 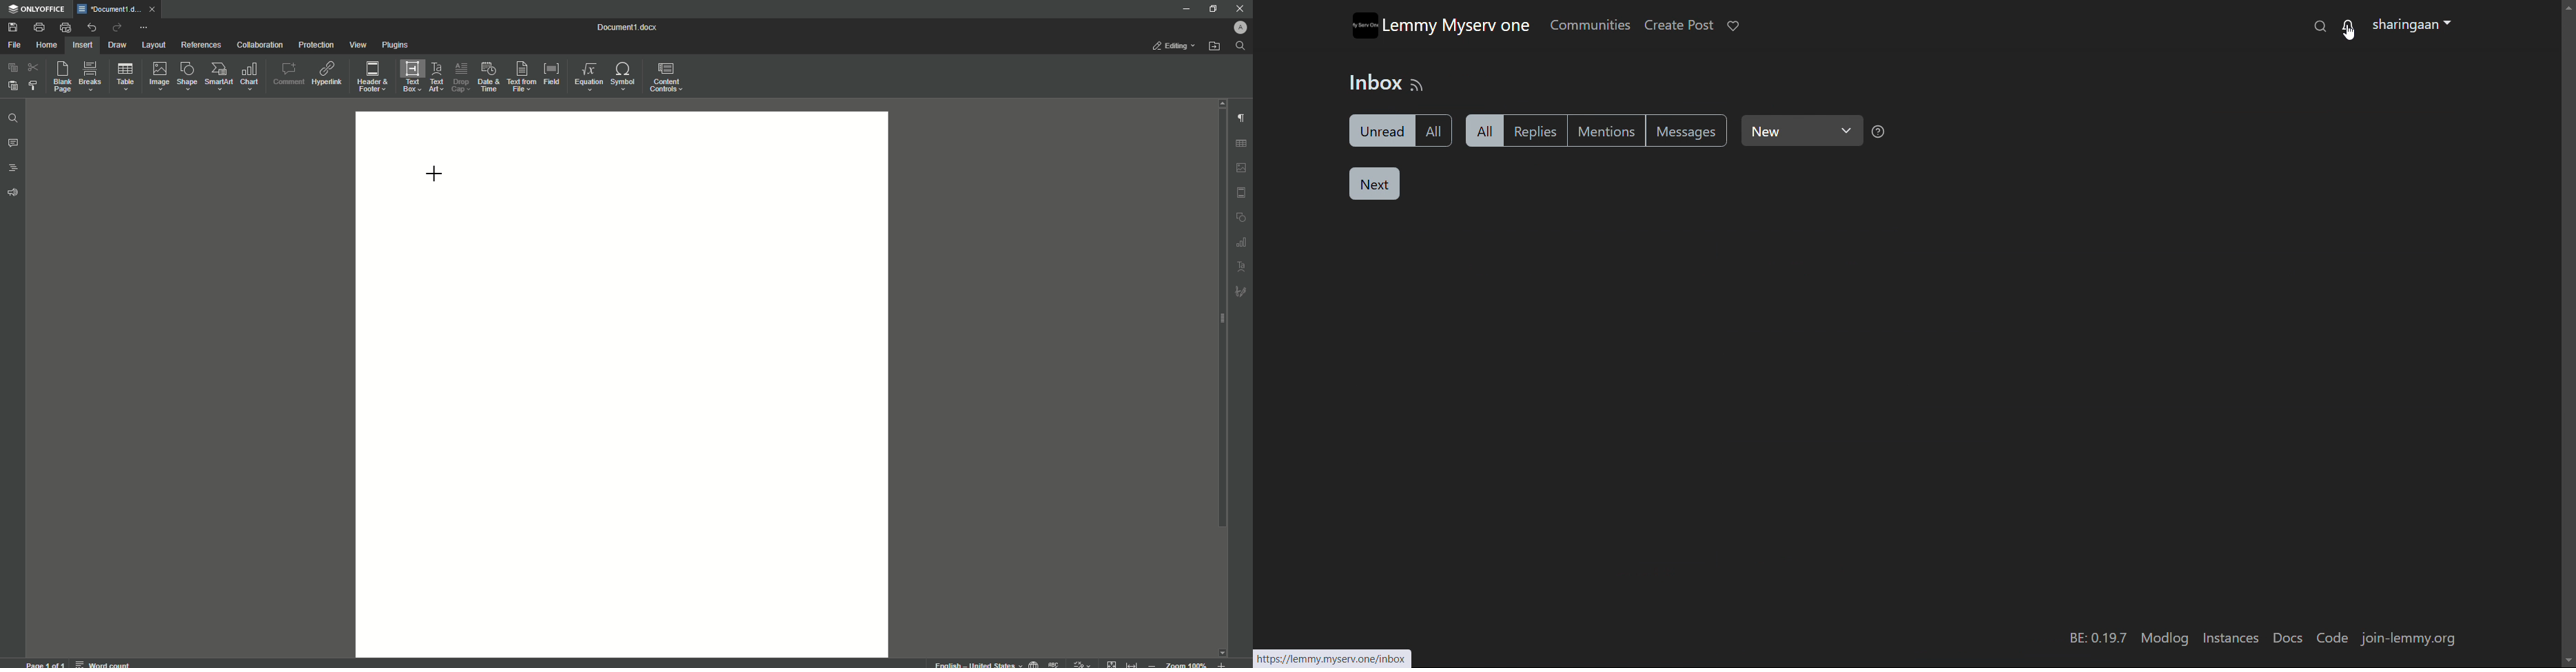 What do you see at coordinates (2568, 6) in the screenshot?
I see `scroll up` at bounding box center [2568, 6].